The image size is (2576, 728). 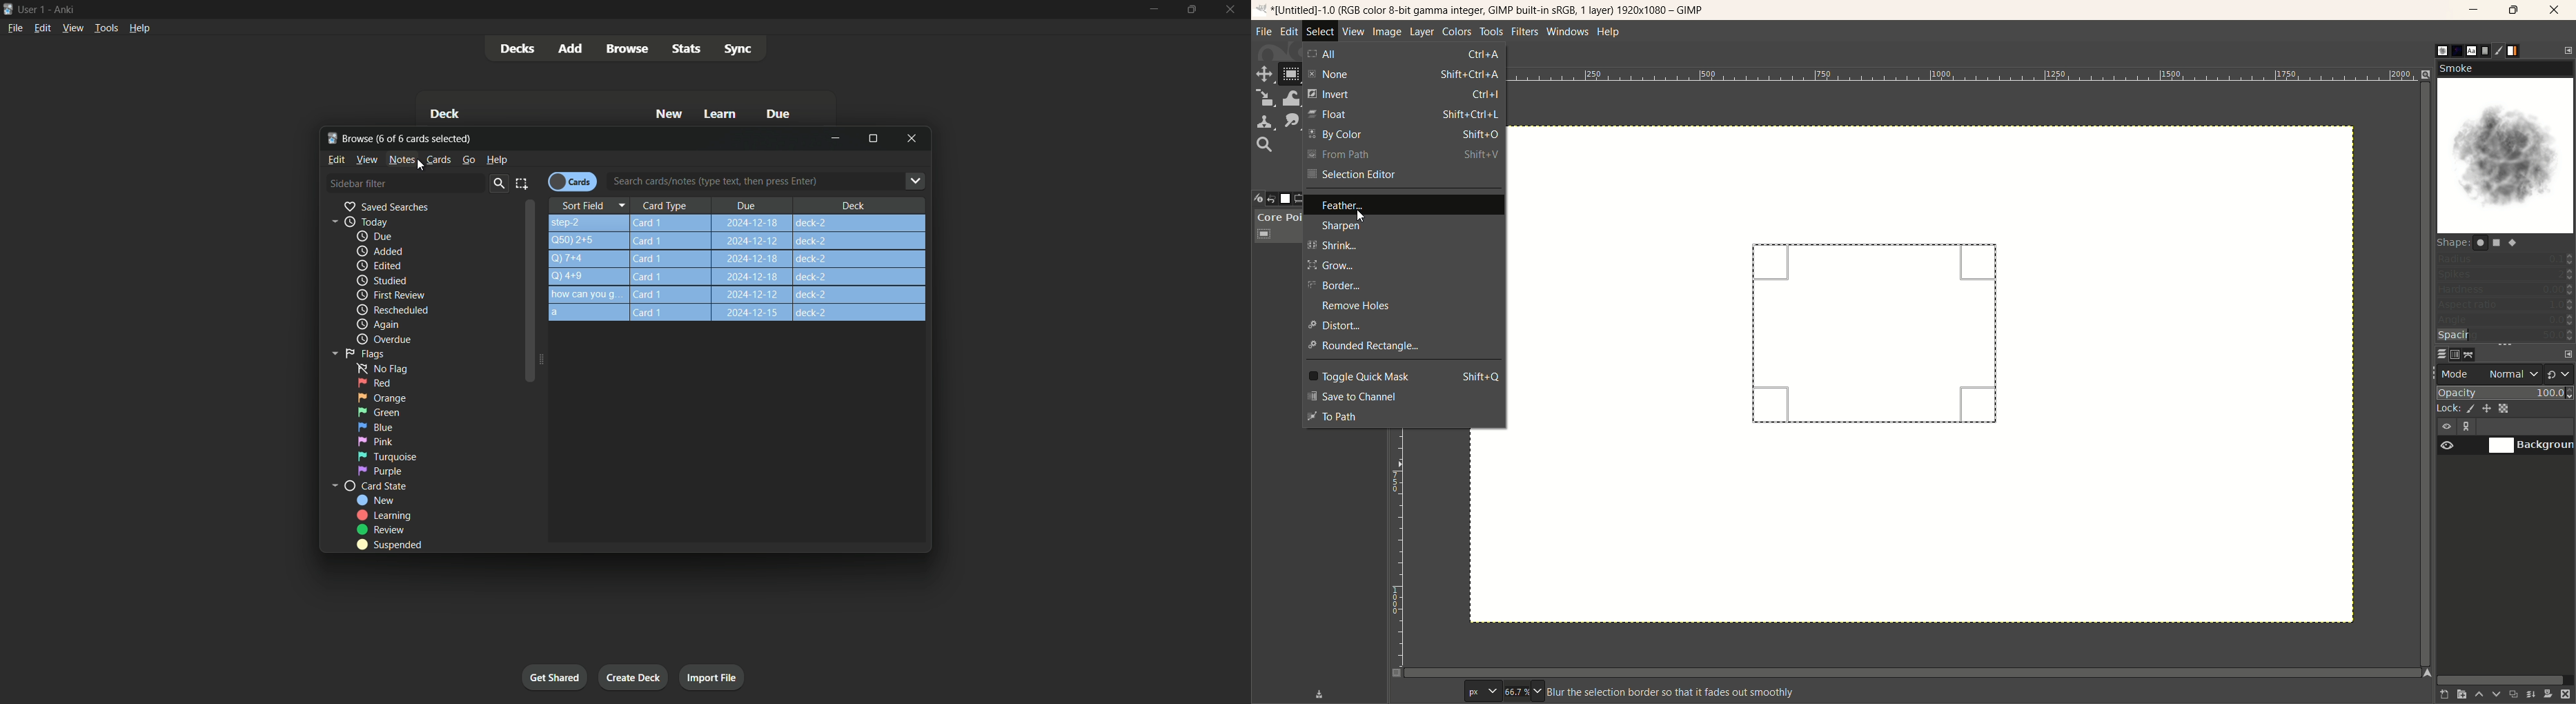 What do you see at coordinates (1322, 693) in the screenshot?
I see `save device status` at bounding box center [1322, 693].